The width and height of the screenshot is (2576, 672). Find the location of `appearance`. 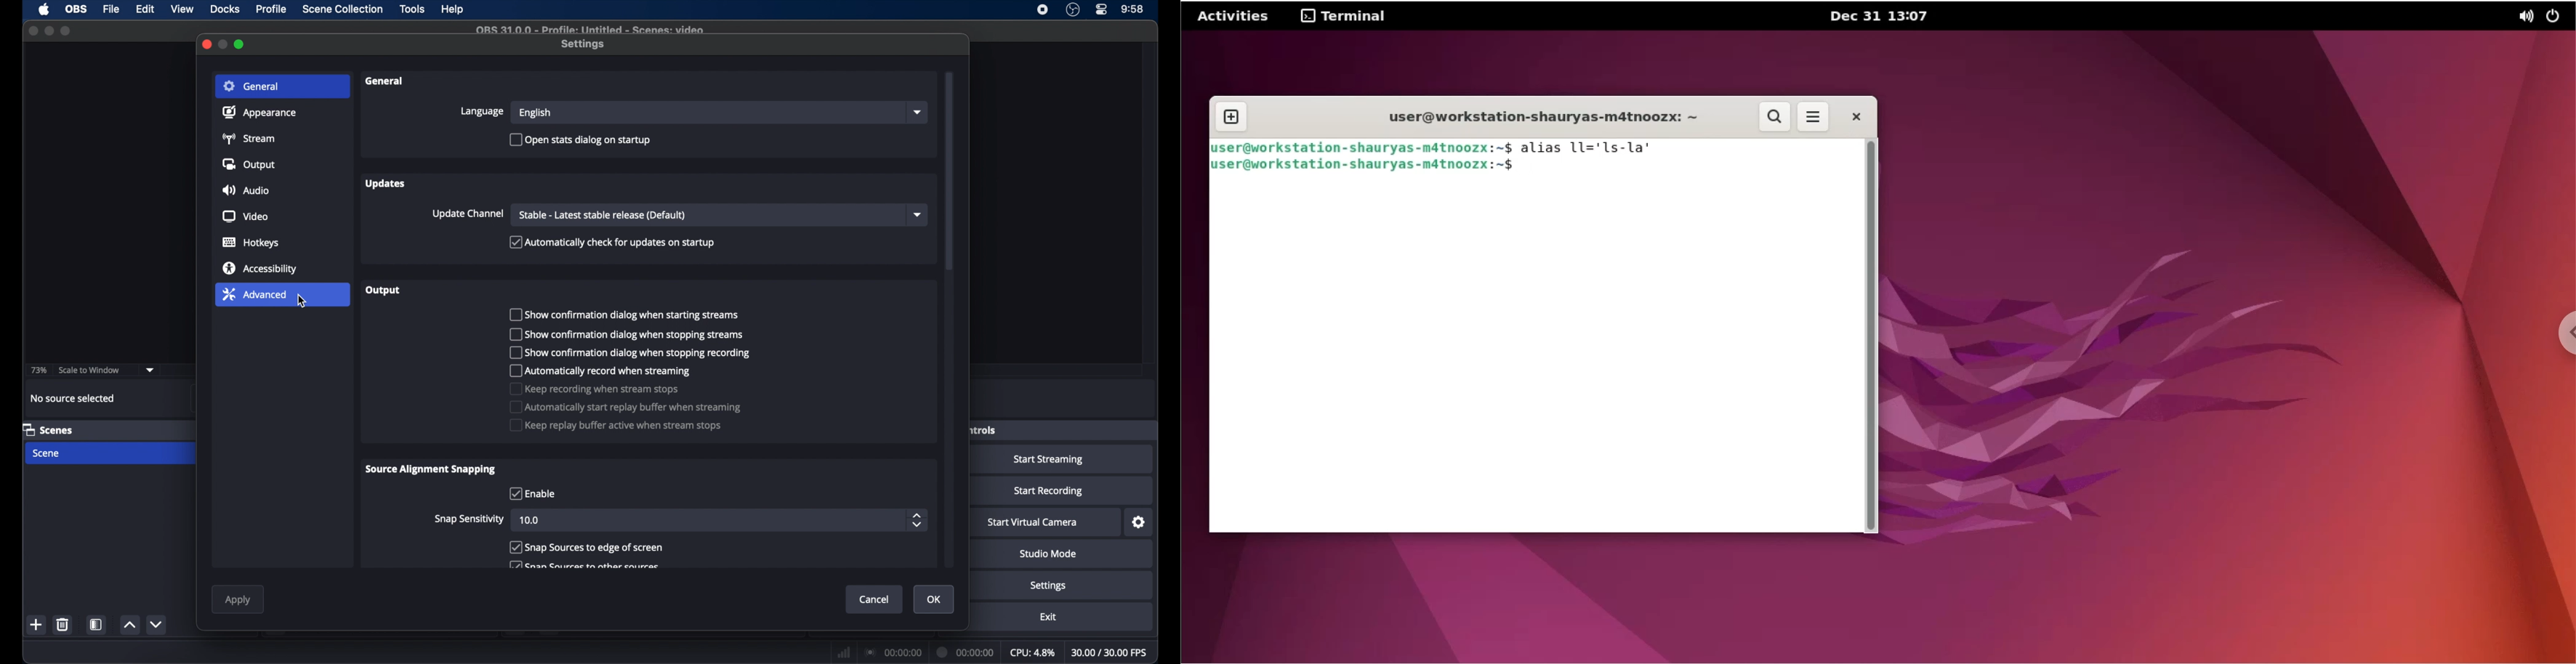

appearance is located at coordinates (259, 112).